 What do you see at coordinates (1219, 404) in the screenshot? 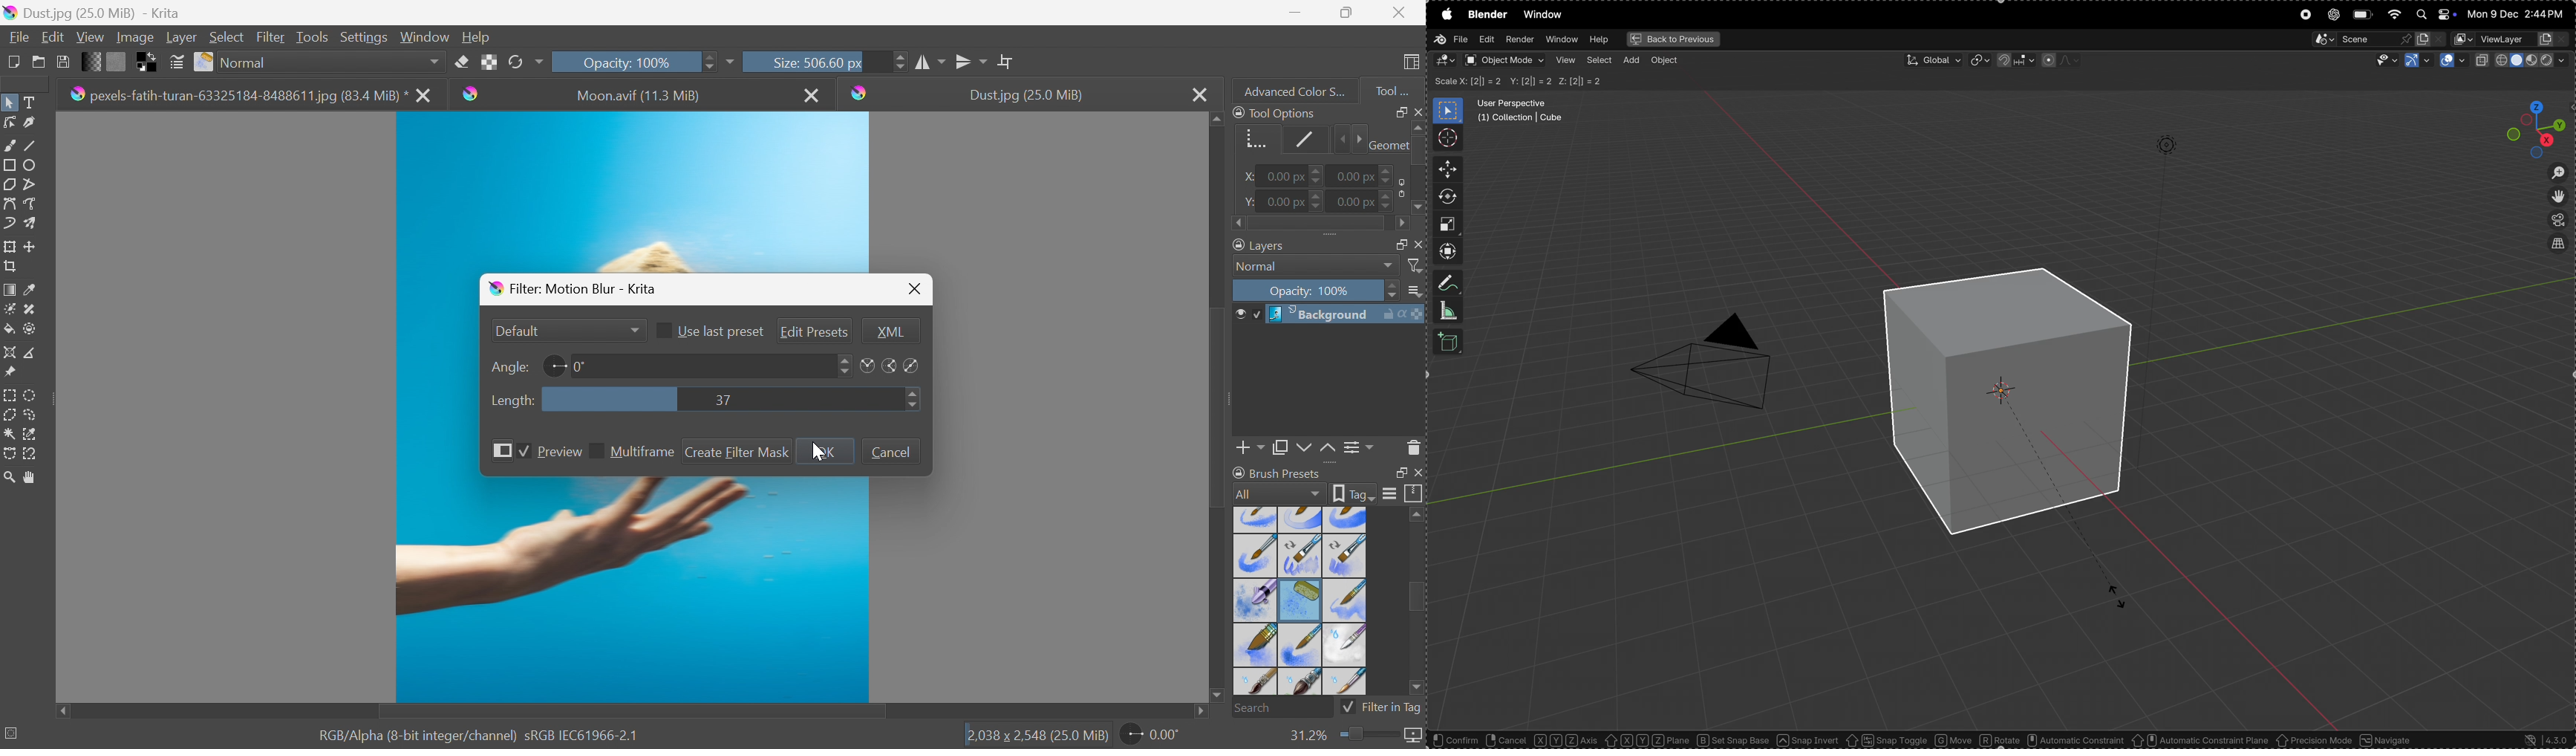
I see `Scroll Bar` at bounding box center [1219, 404].